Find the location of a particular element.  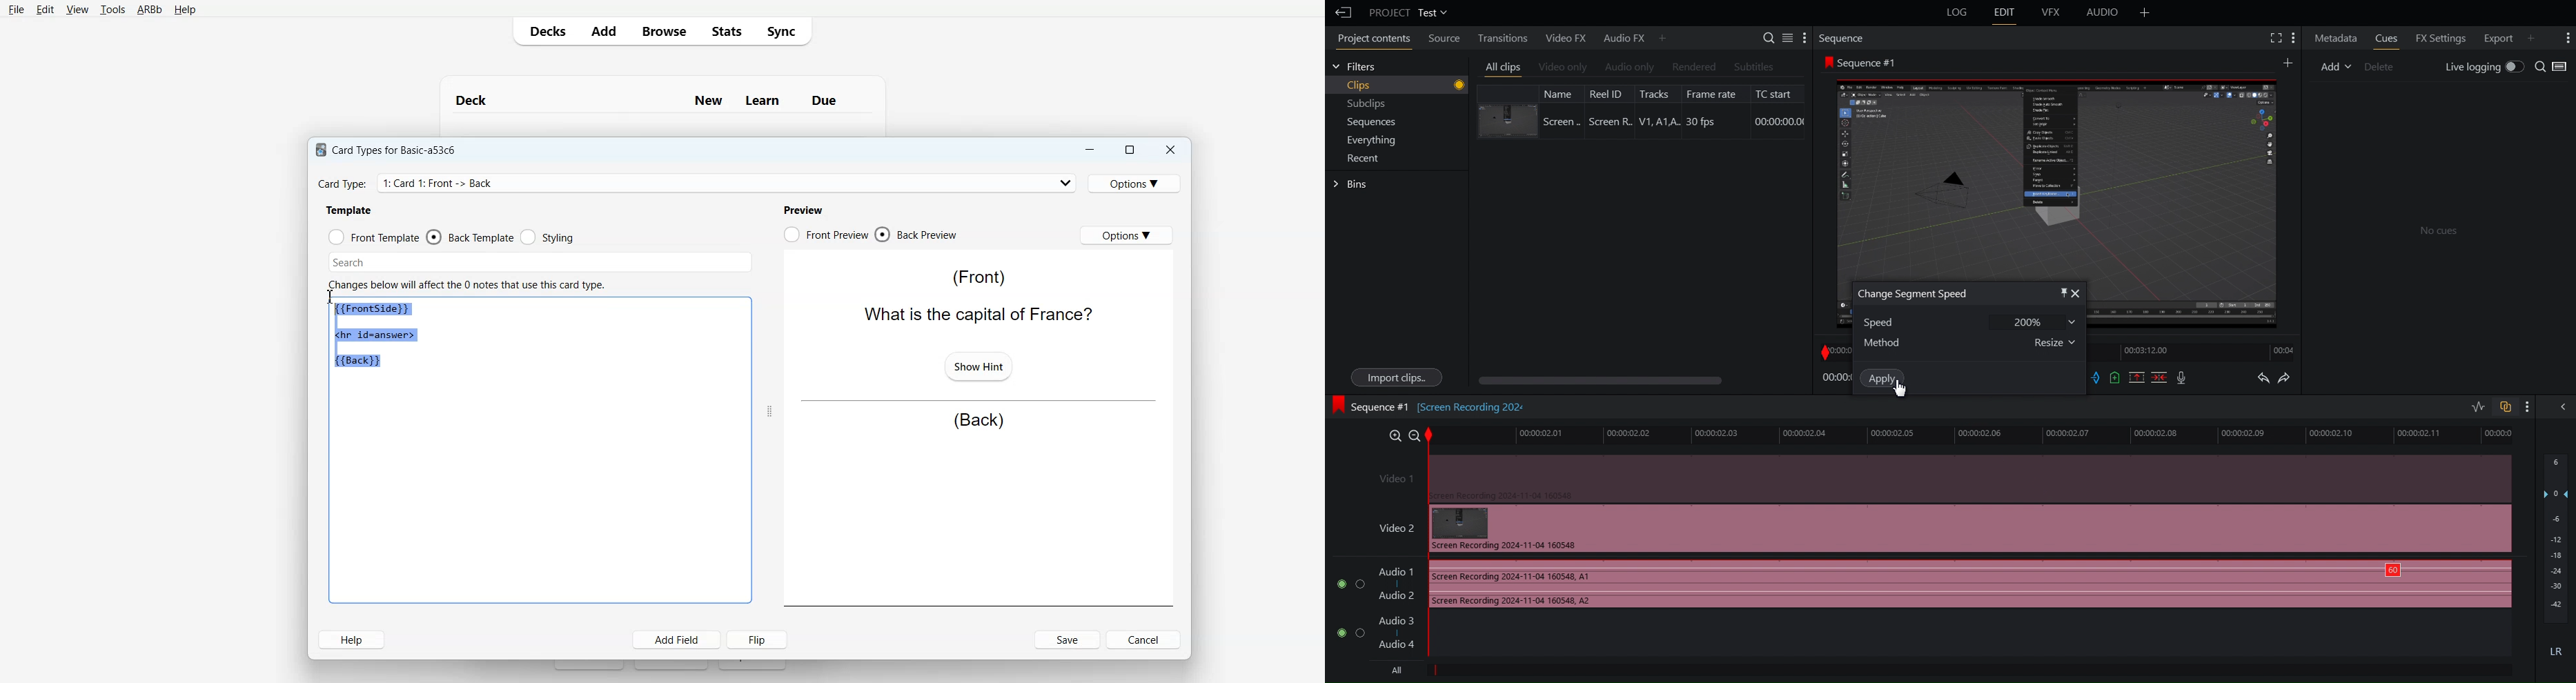

Search Bar is located at coordinates (540, 262).